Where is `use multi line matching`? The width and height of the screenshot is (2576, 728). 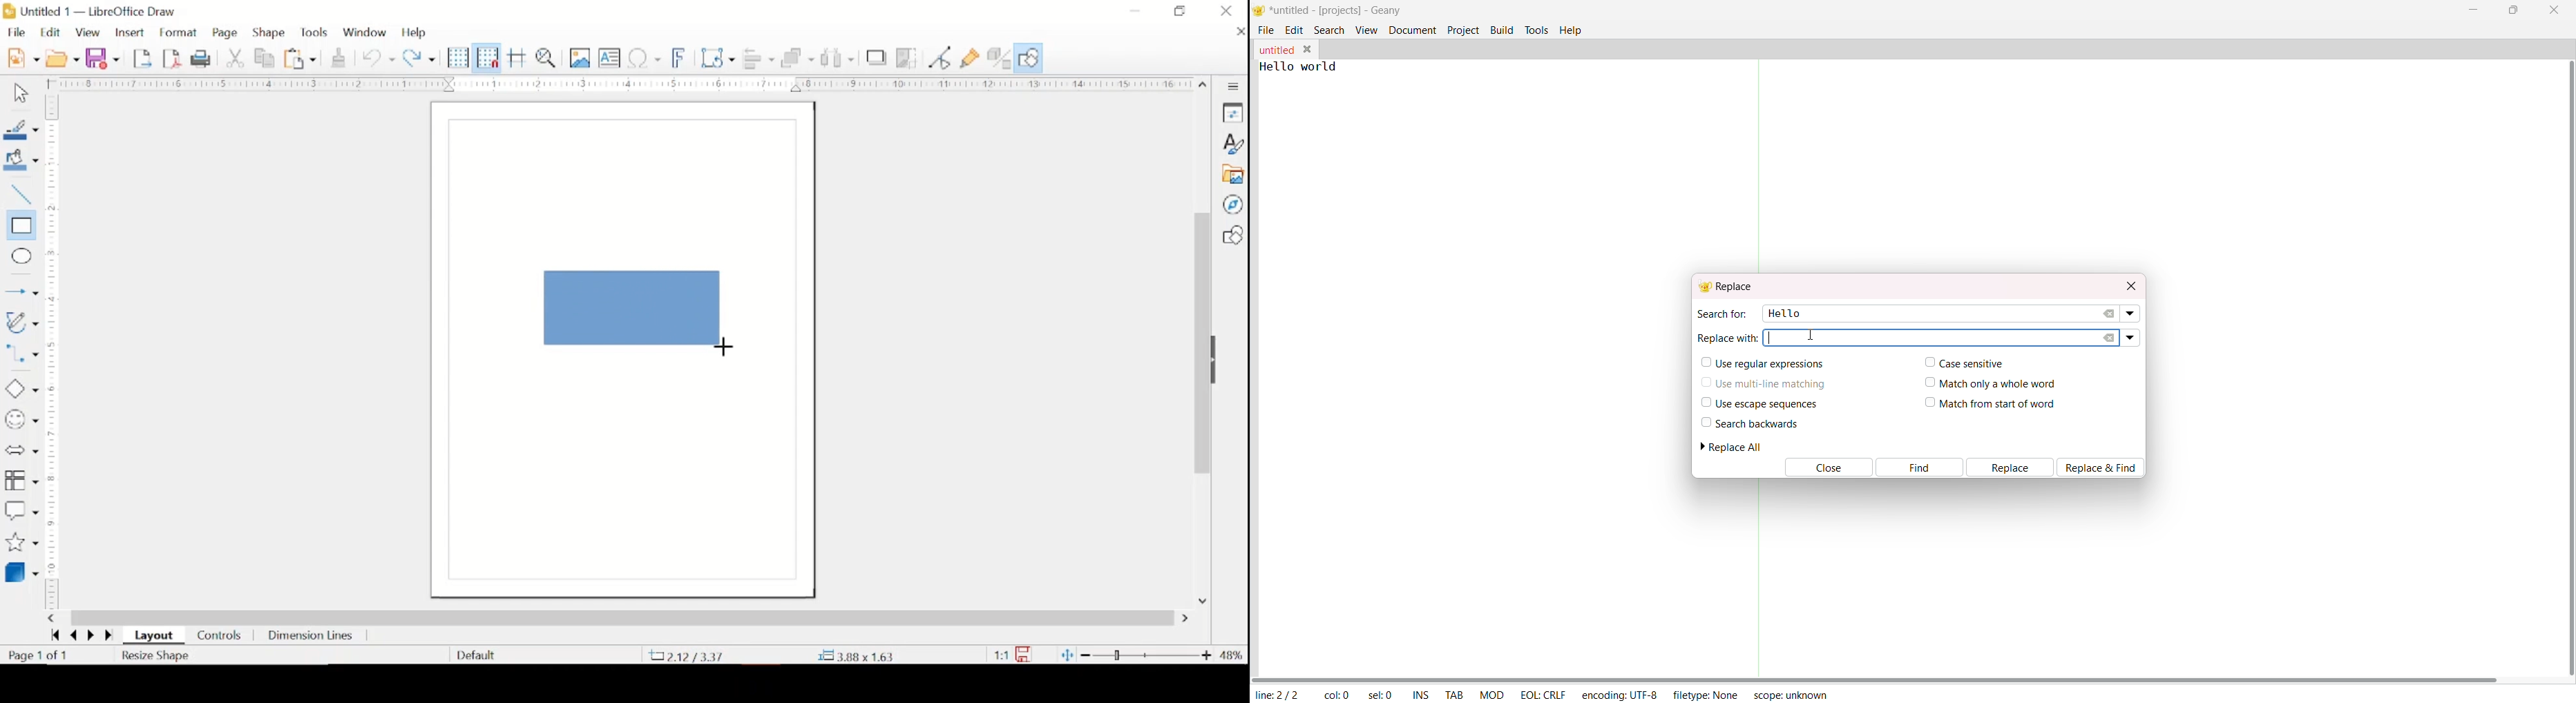 use multi line matching is located at coordinates (1764, 381).